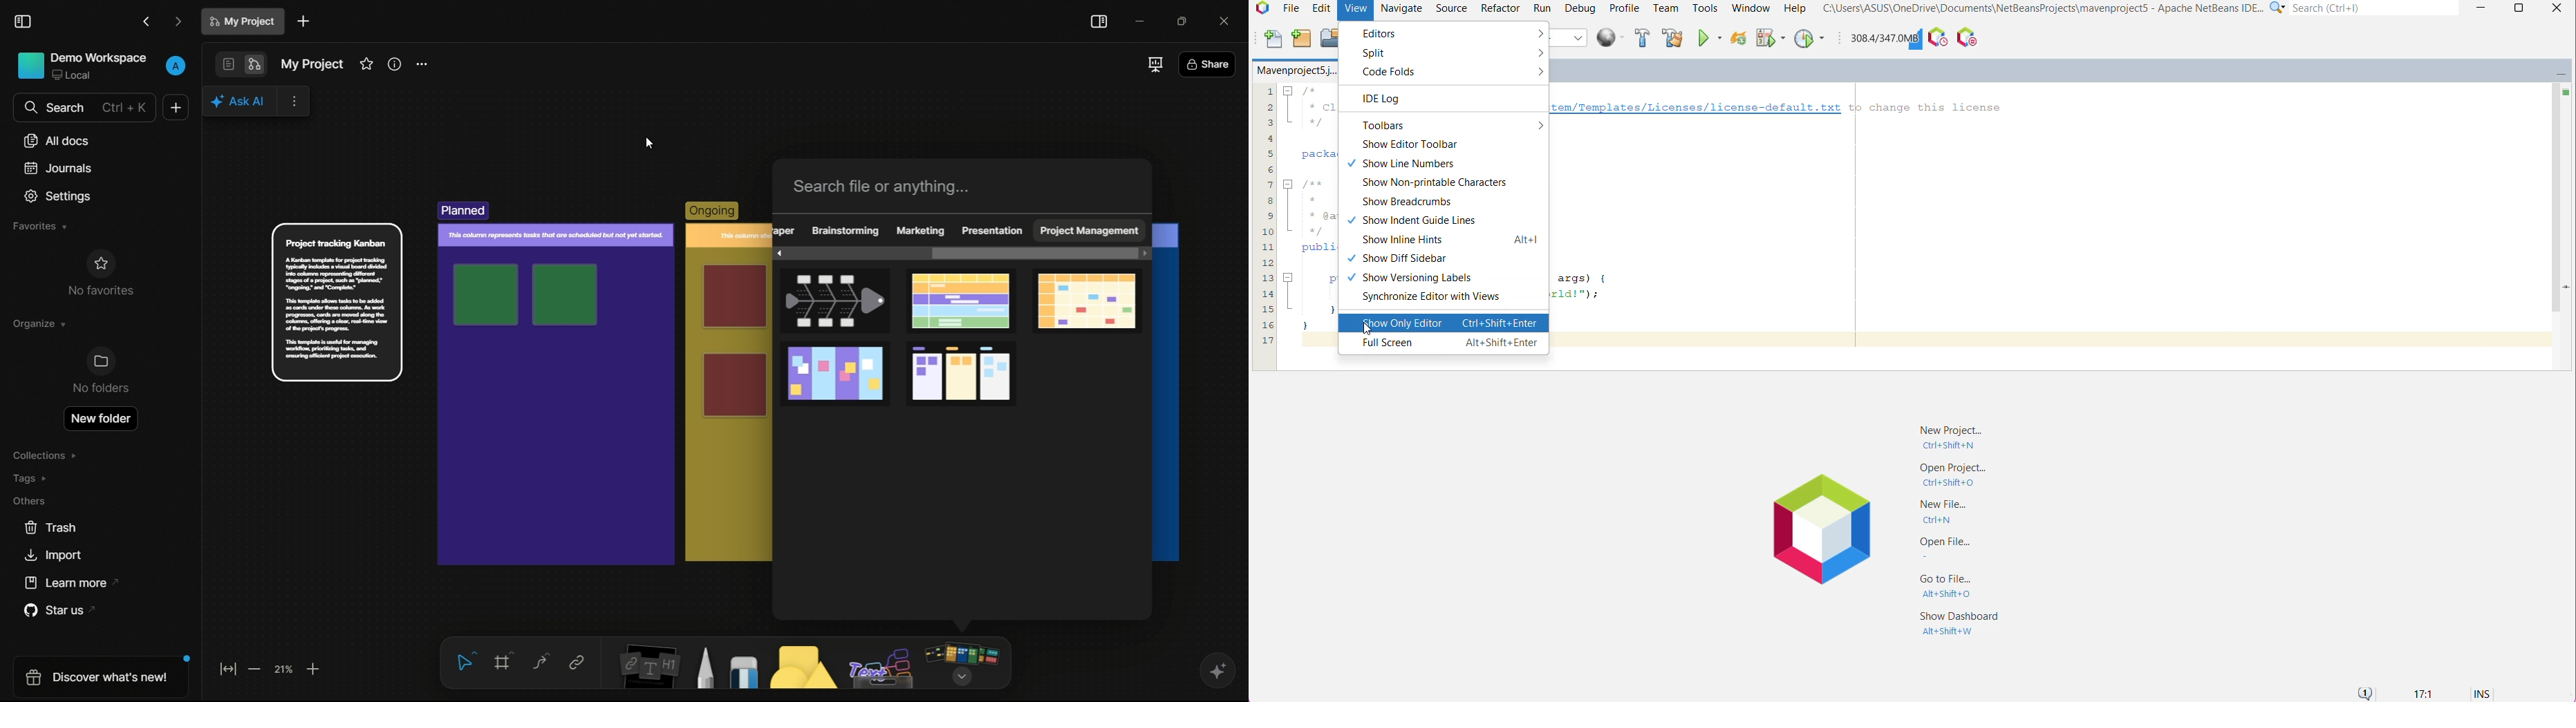 This screenshot has height=728, width=2576. I want to click on demo workspace, so click(83, 67).